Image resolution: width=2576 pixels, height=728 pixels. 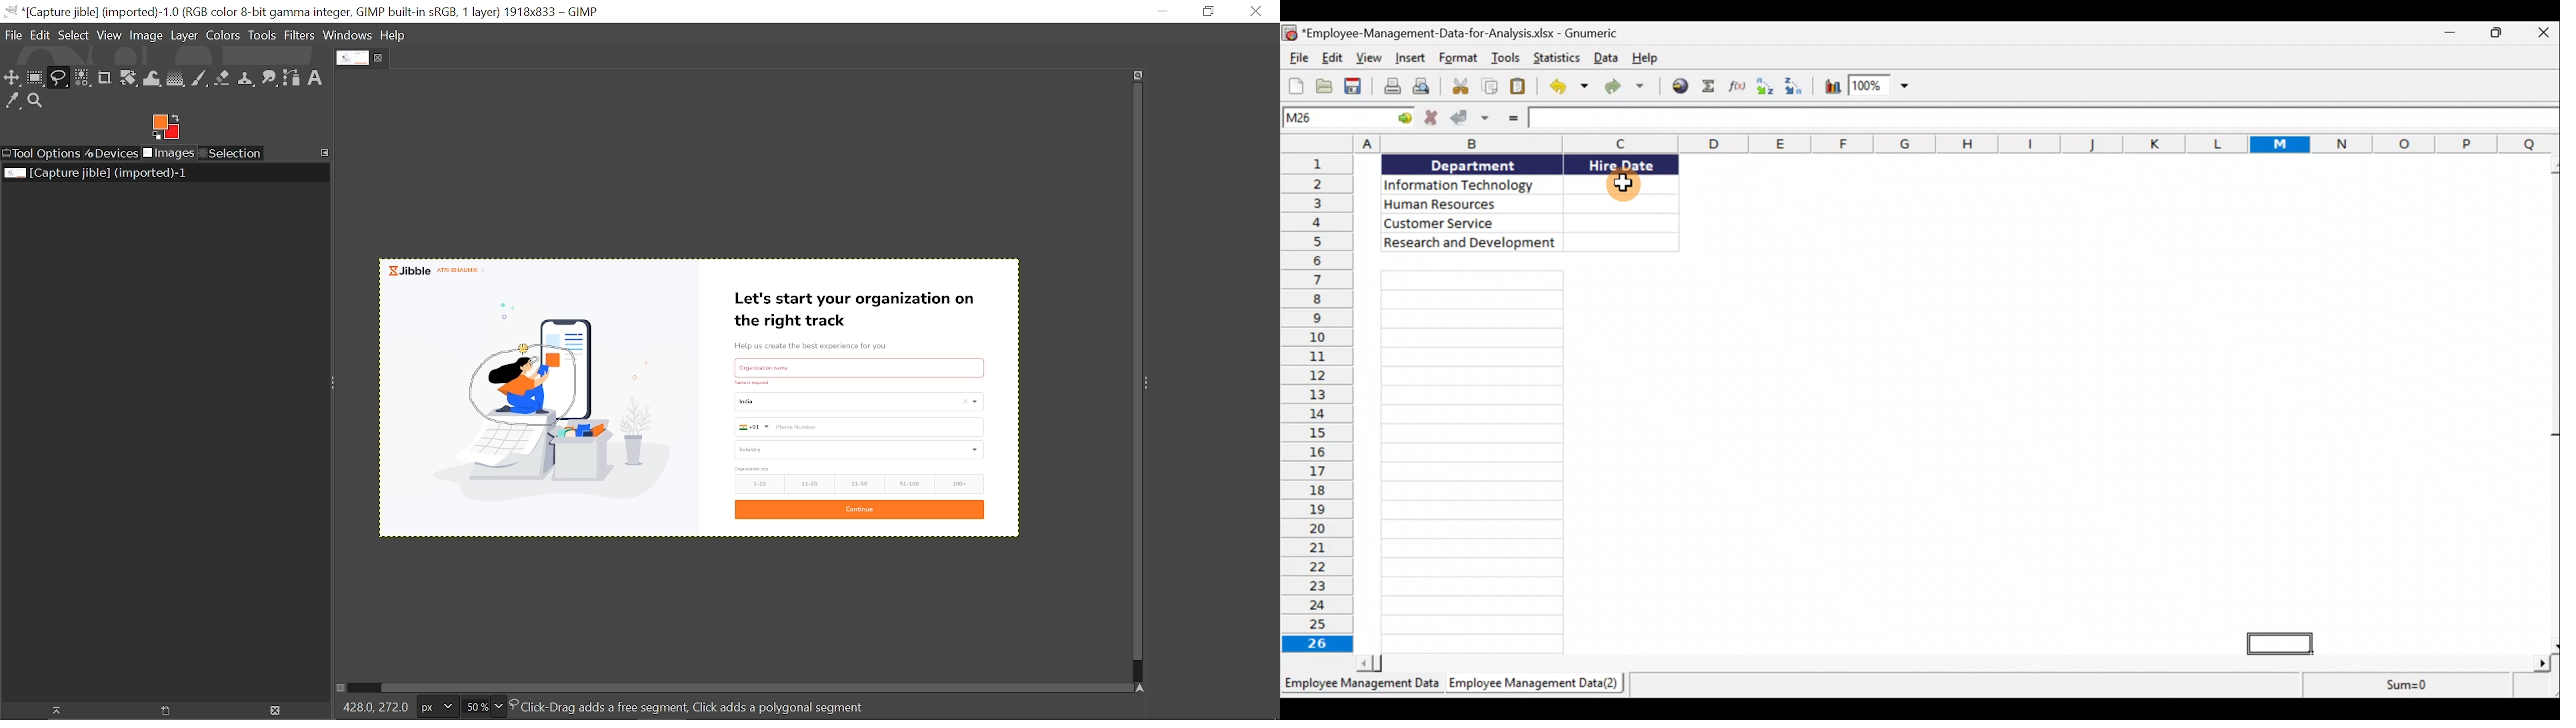 I want to click on Insert a chart, so click(x=1833, y=86).